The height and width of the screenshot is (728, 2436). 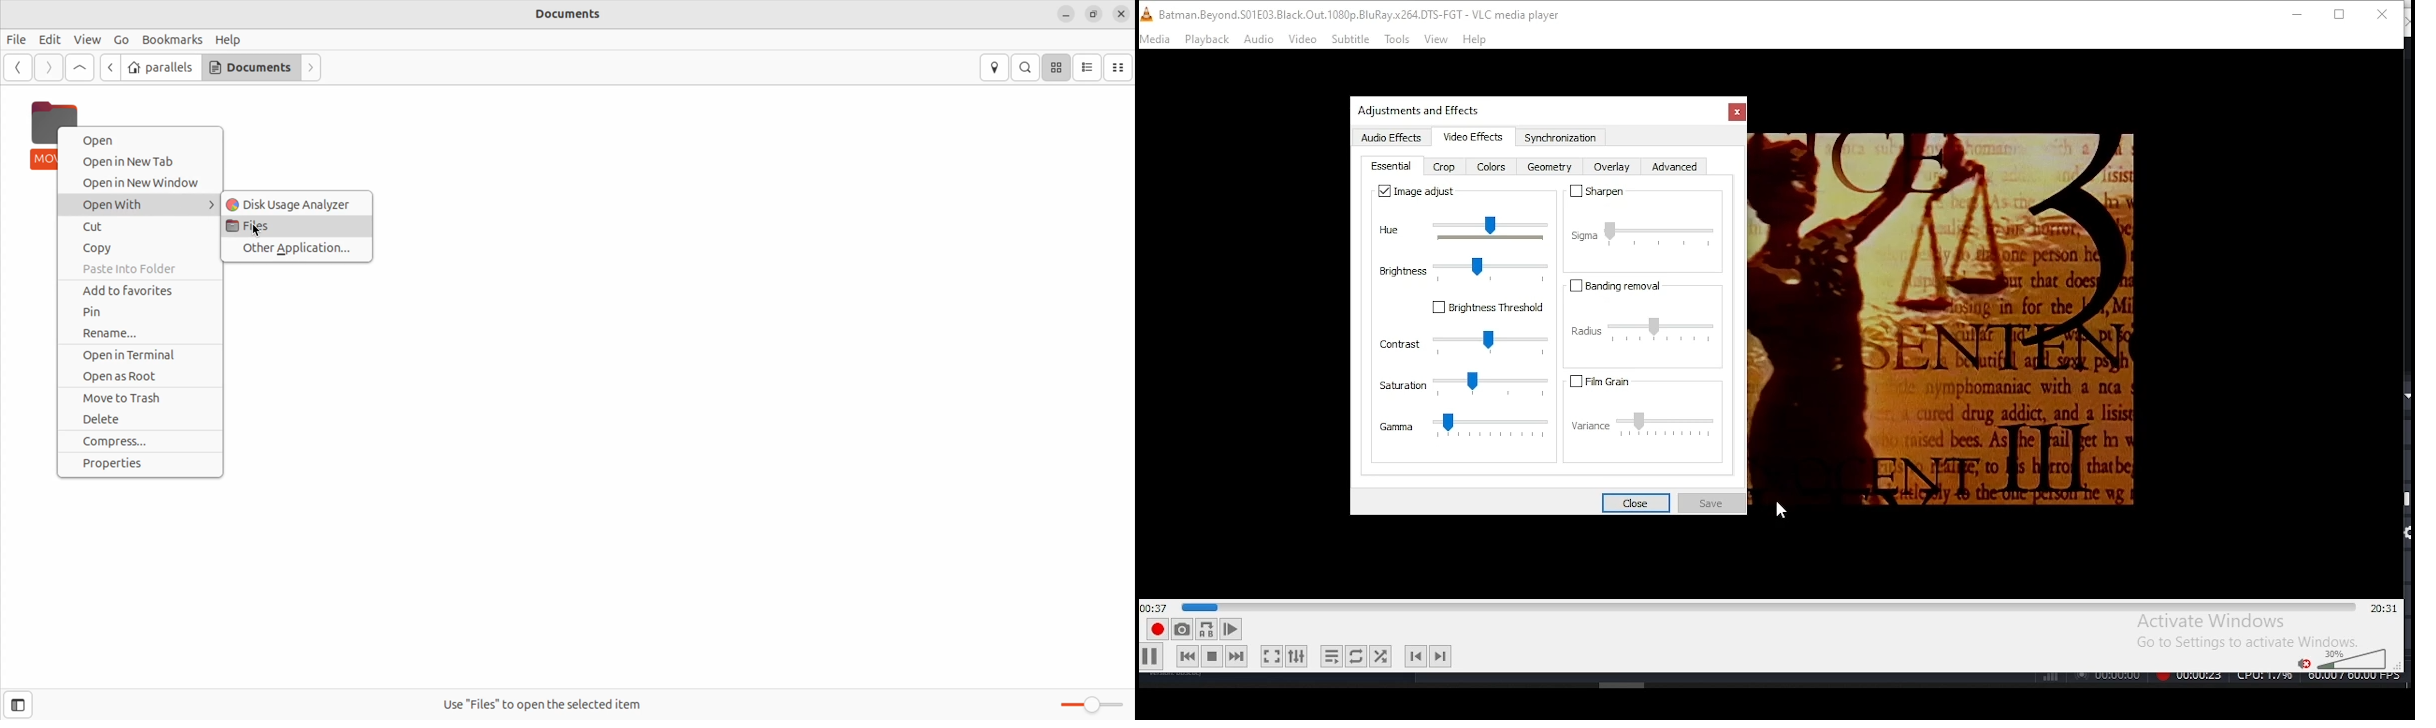 What do you see at coordinates (1186, 658) in the screenshot?
I see `previous media in track, skips backward when held` at bounding box center [1186, 658].